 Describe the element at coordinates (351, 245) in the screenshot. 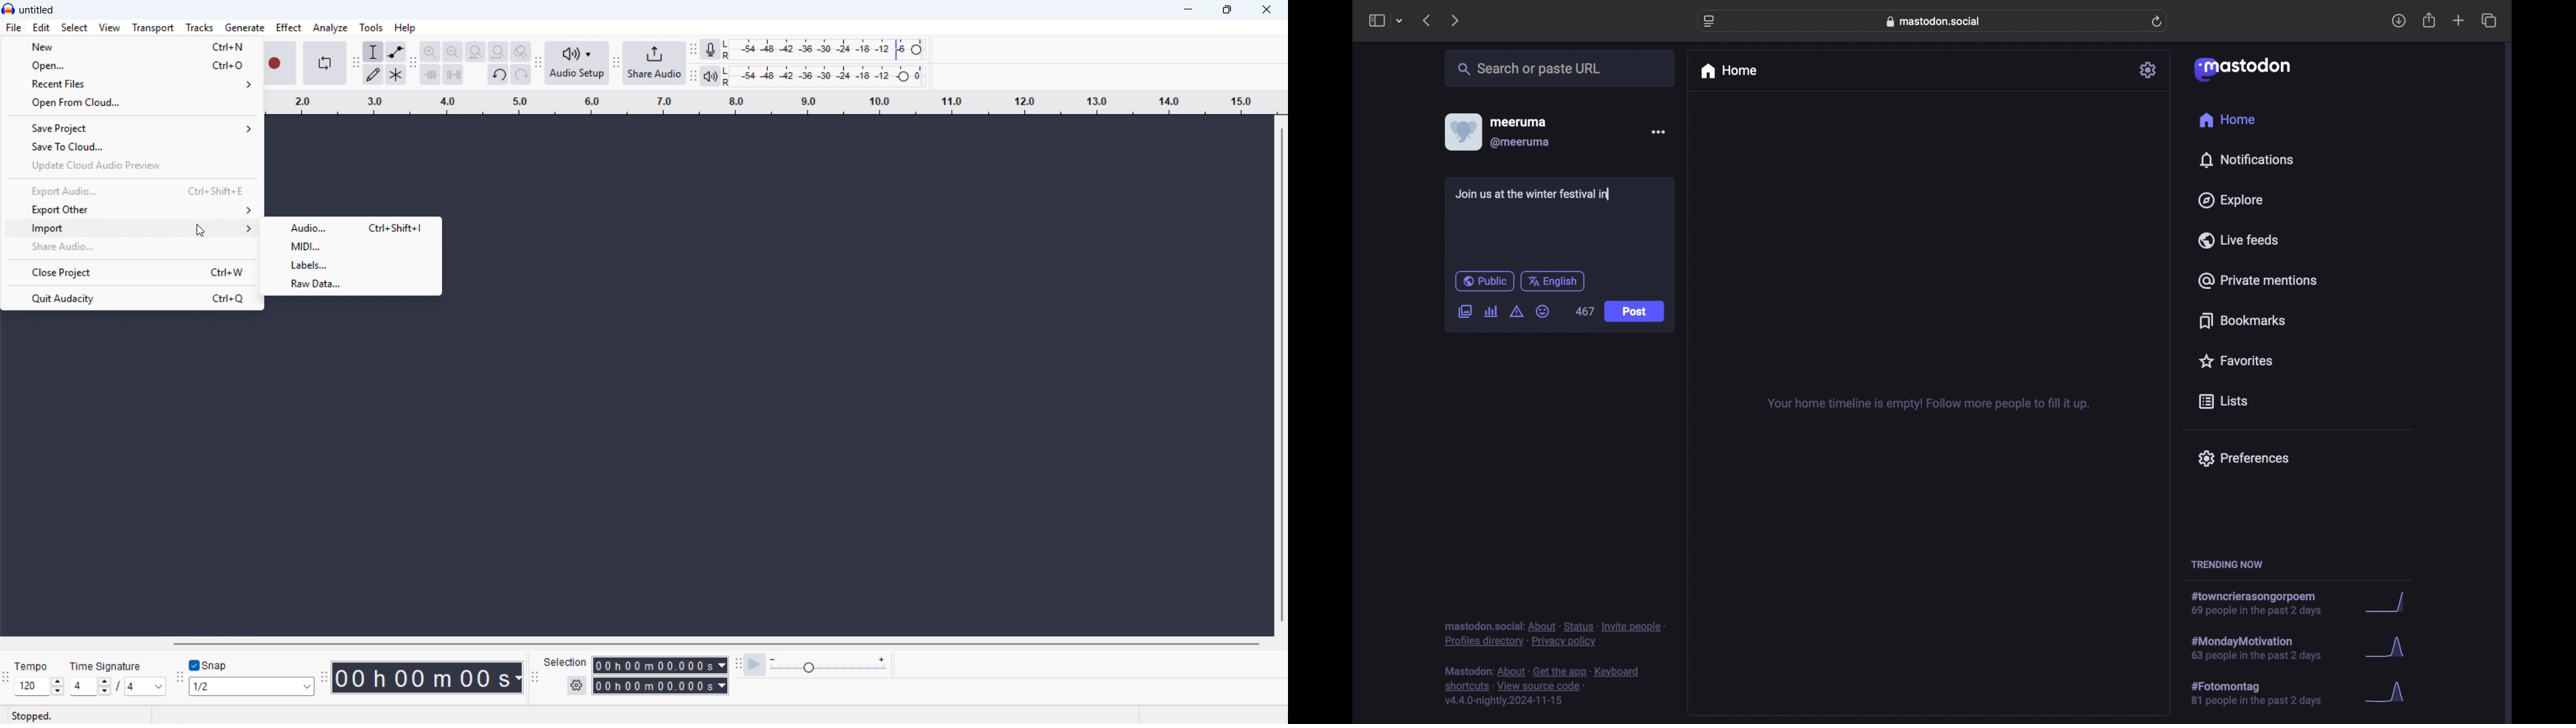

I see `Midi ` at that location.